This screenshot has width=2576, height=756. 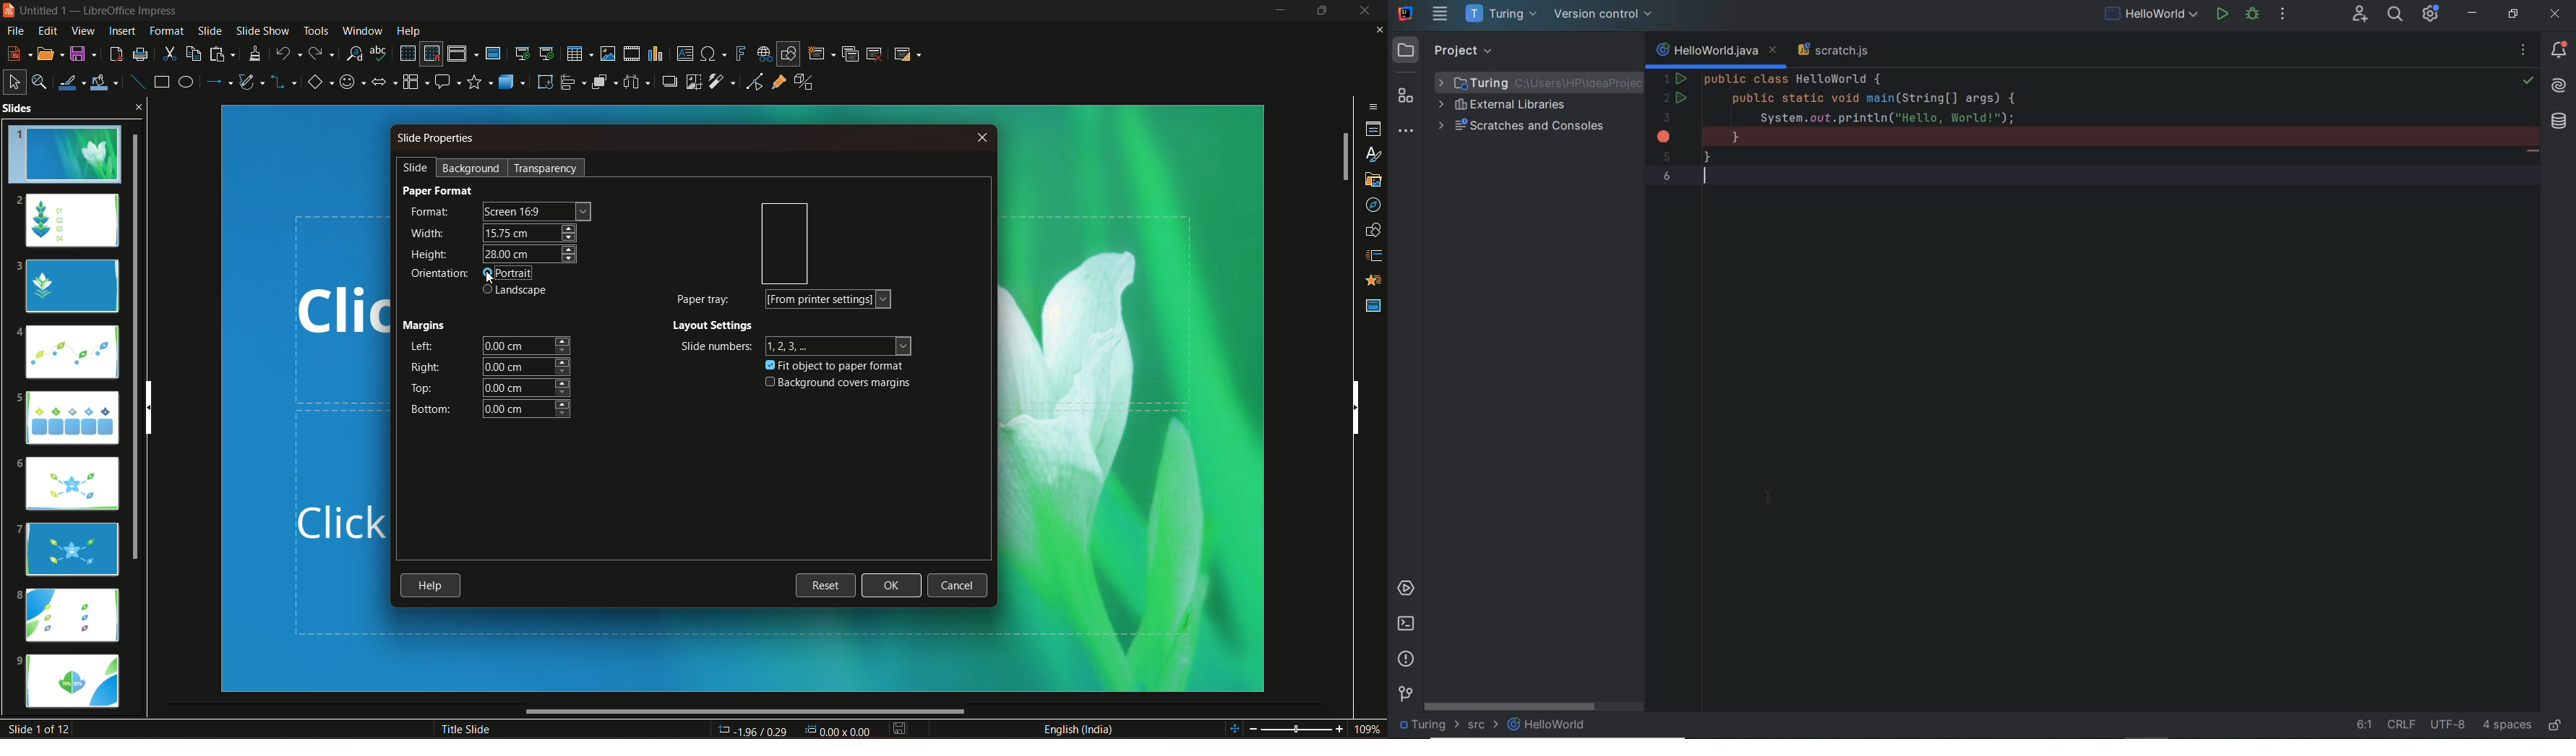 What do you see at coordinates (71, 548) in the screenshot?
I see `slide 7` at bounding box center [71, 548].